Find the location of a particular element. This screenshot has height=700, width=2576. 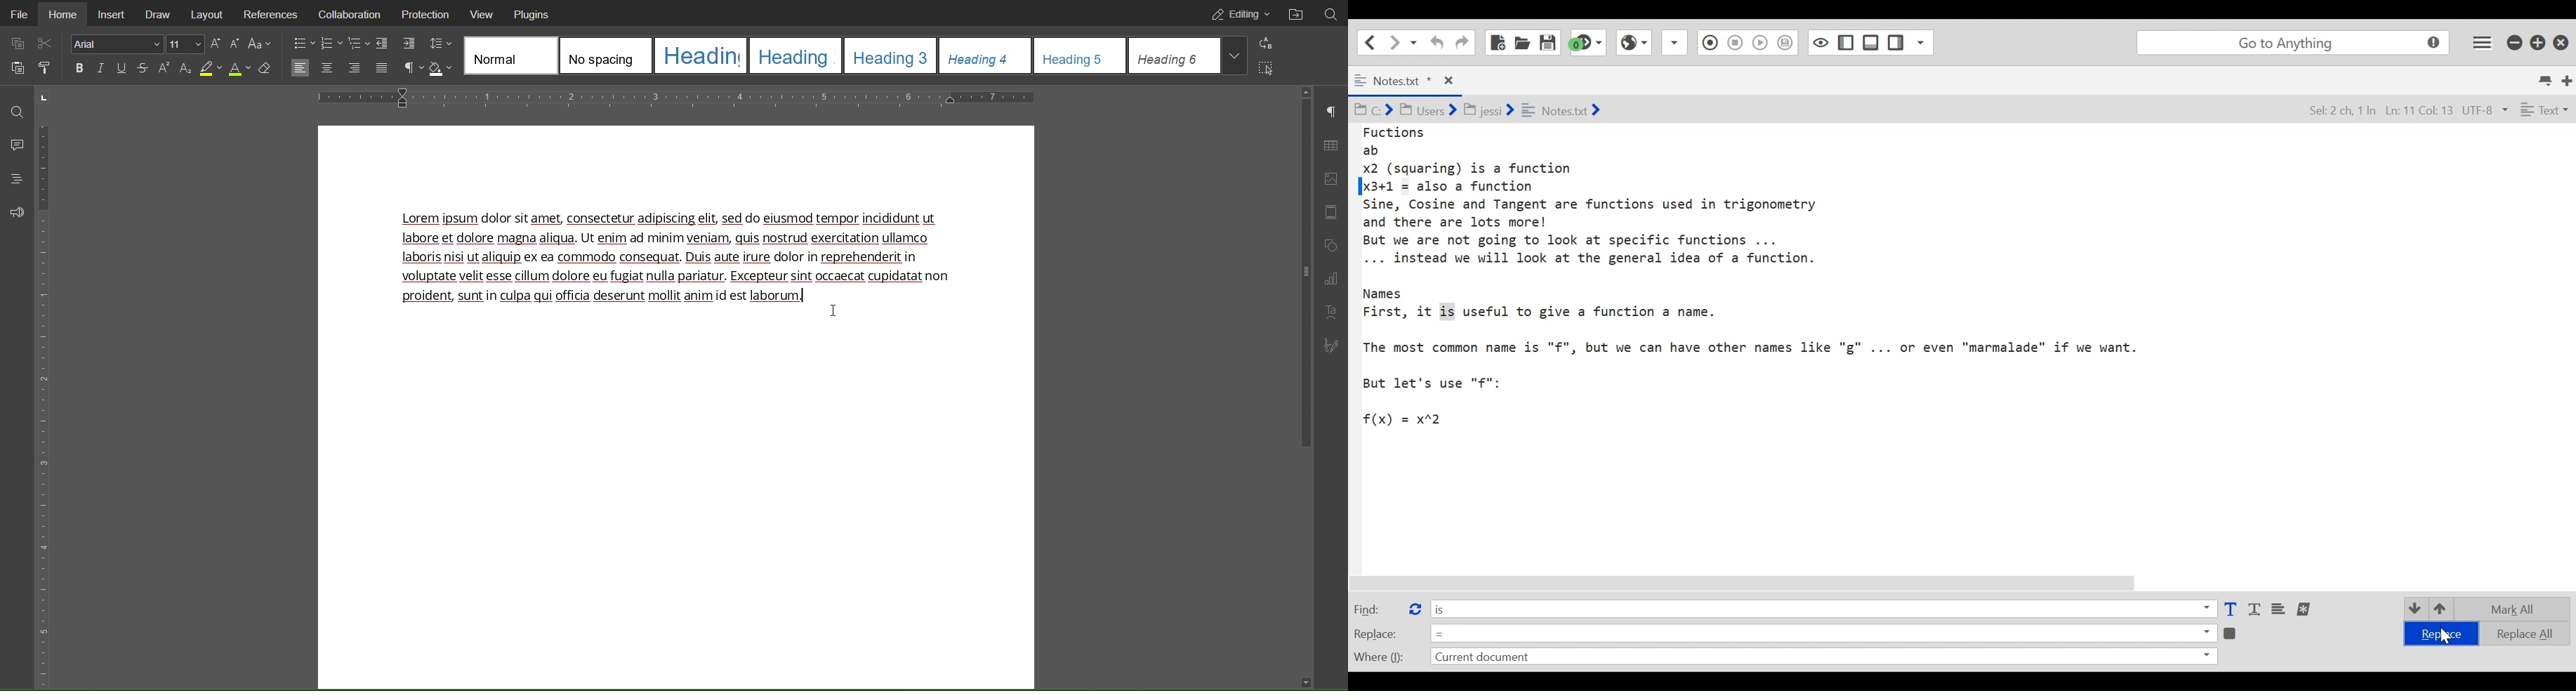

Show specific Sidepane is located at coordinates (1910, 43).